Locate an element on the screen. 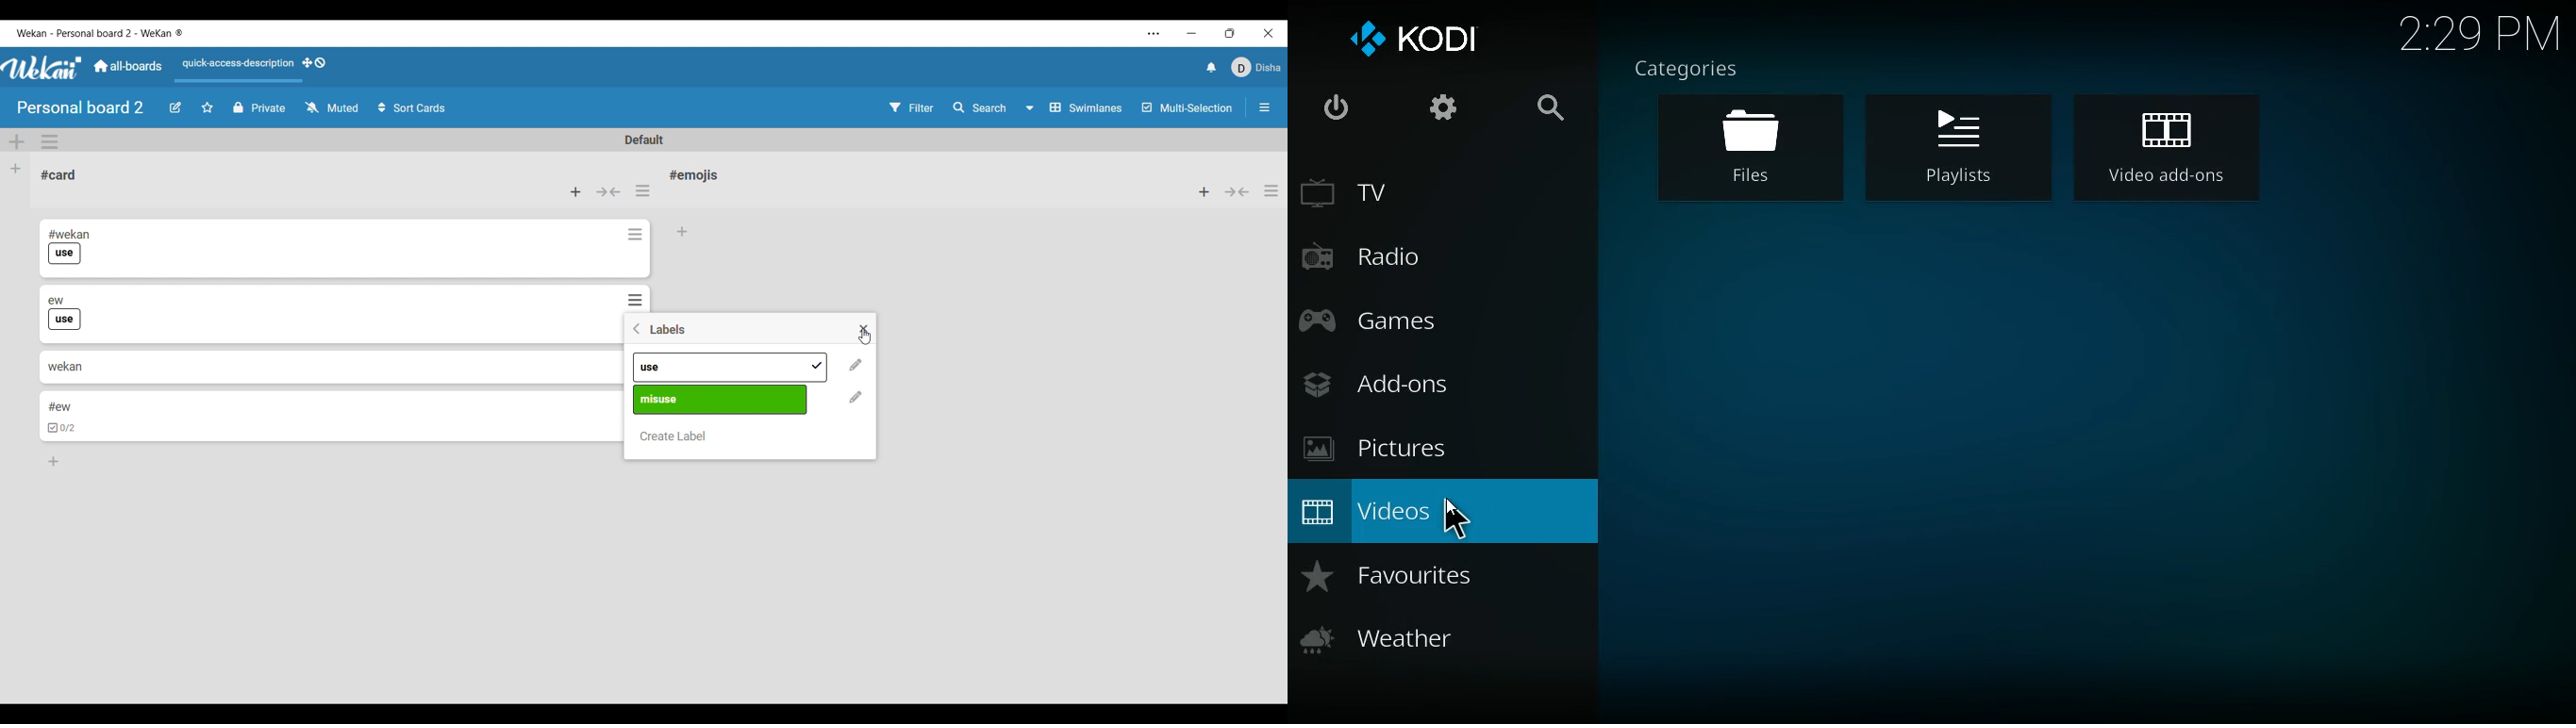 This screenshot has height=728, width=2576. wekan is located at coordinates (64, 365).